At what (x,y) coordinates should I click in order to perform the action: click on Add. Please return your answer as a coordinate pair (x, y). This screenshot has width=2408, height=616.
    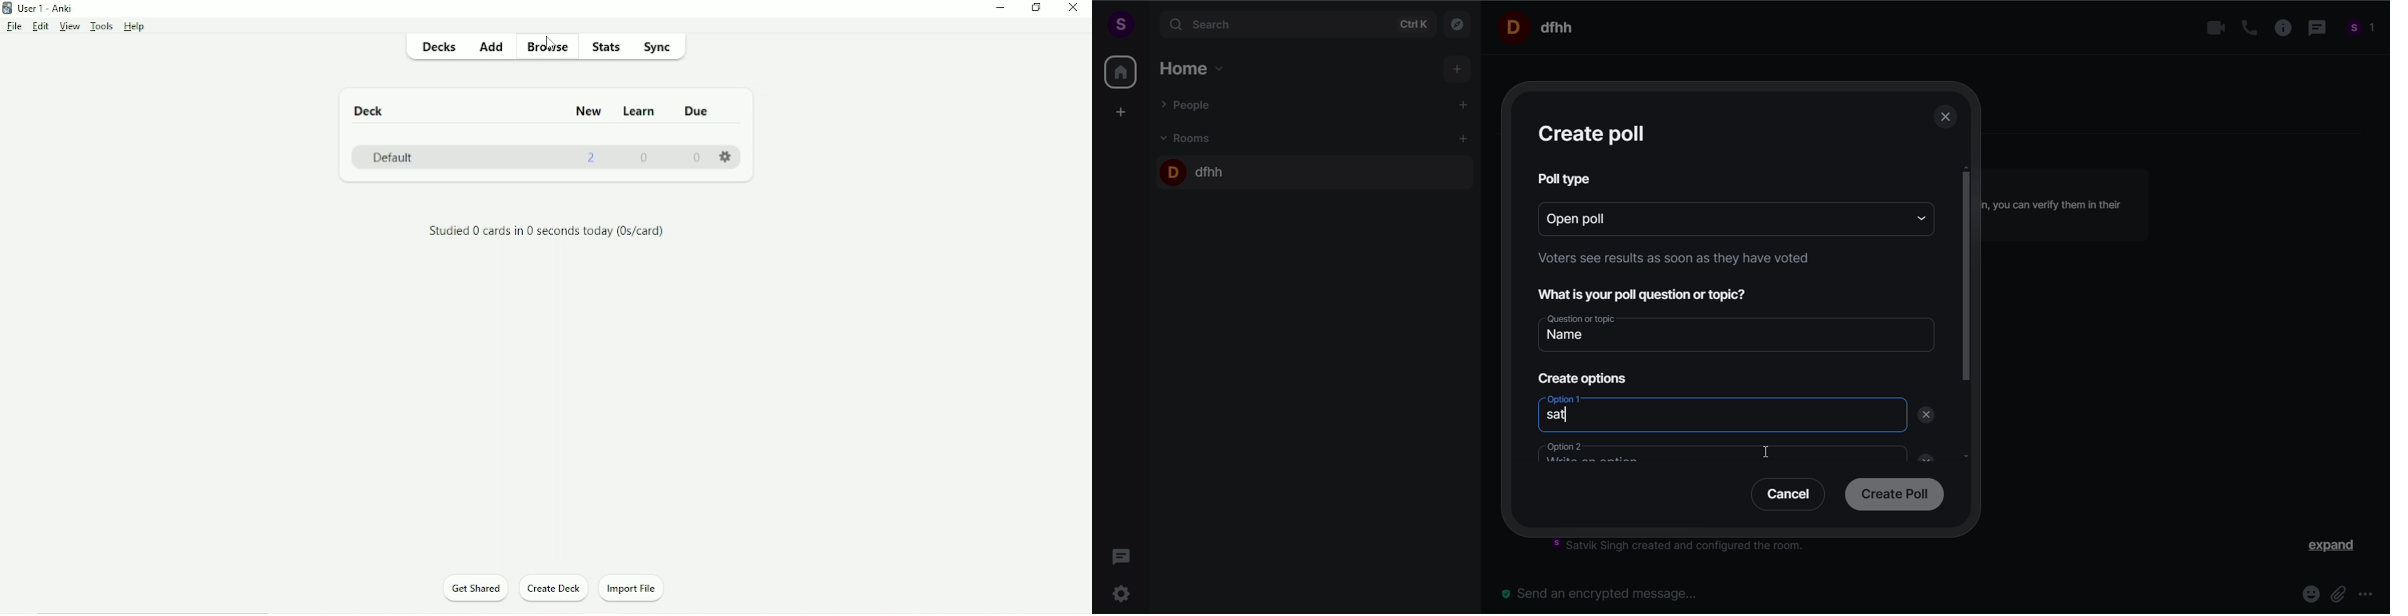
    Looking at the image, I should click on (496, 47).